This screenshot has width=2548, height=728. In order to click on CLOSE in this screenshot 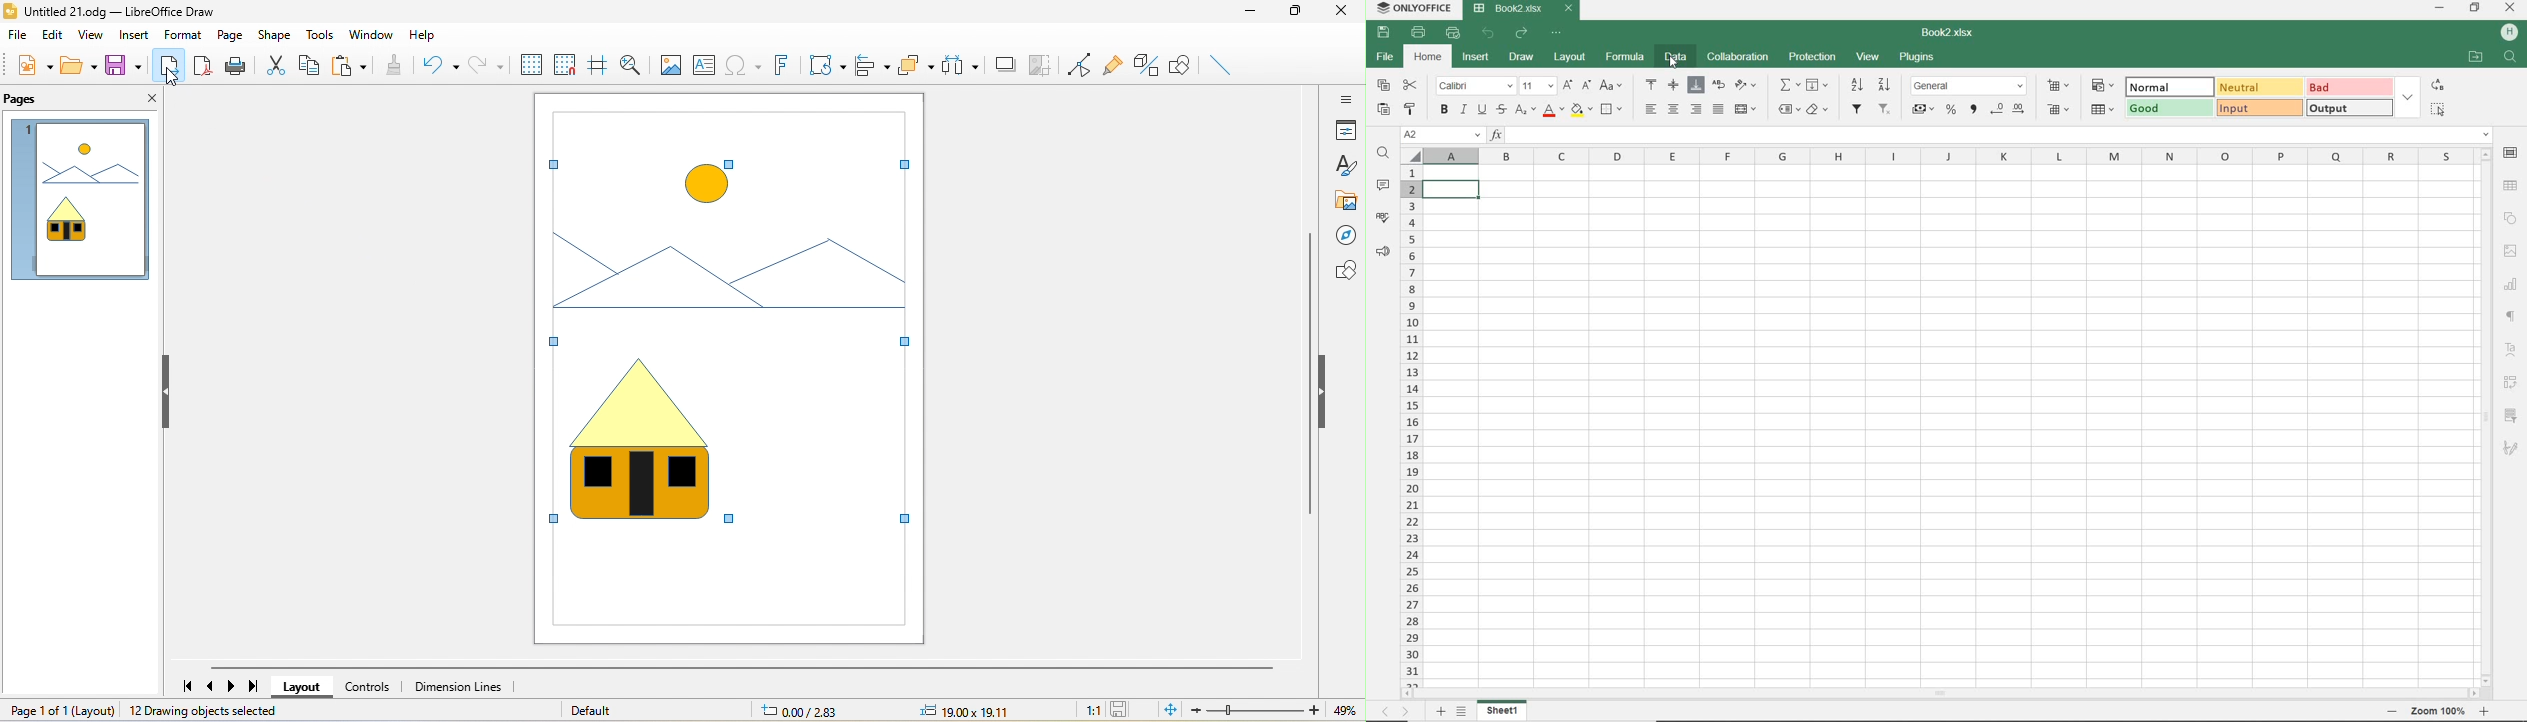, I will do `click(2510, 8)`.